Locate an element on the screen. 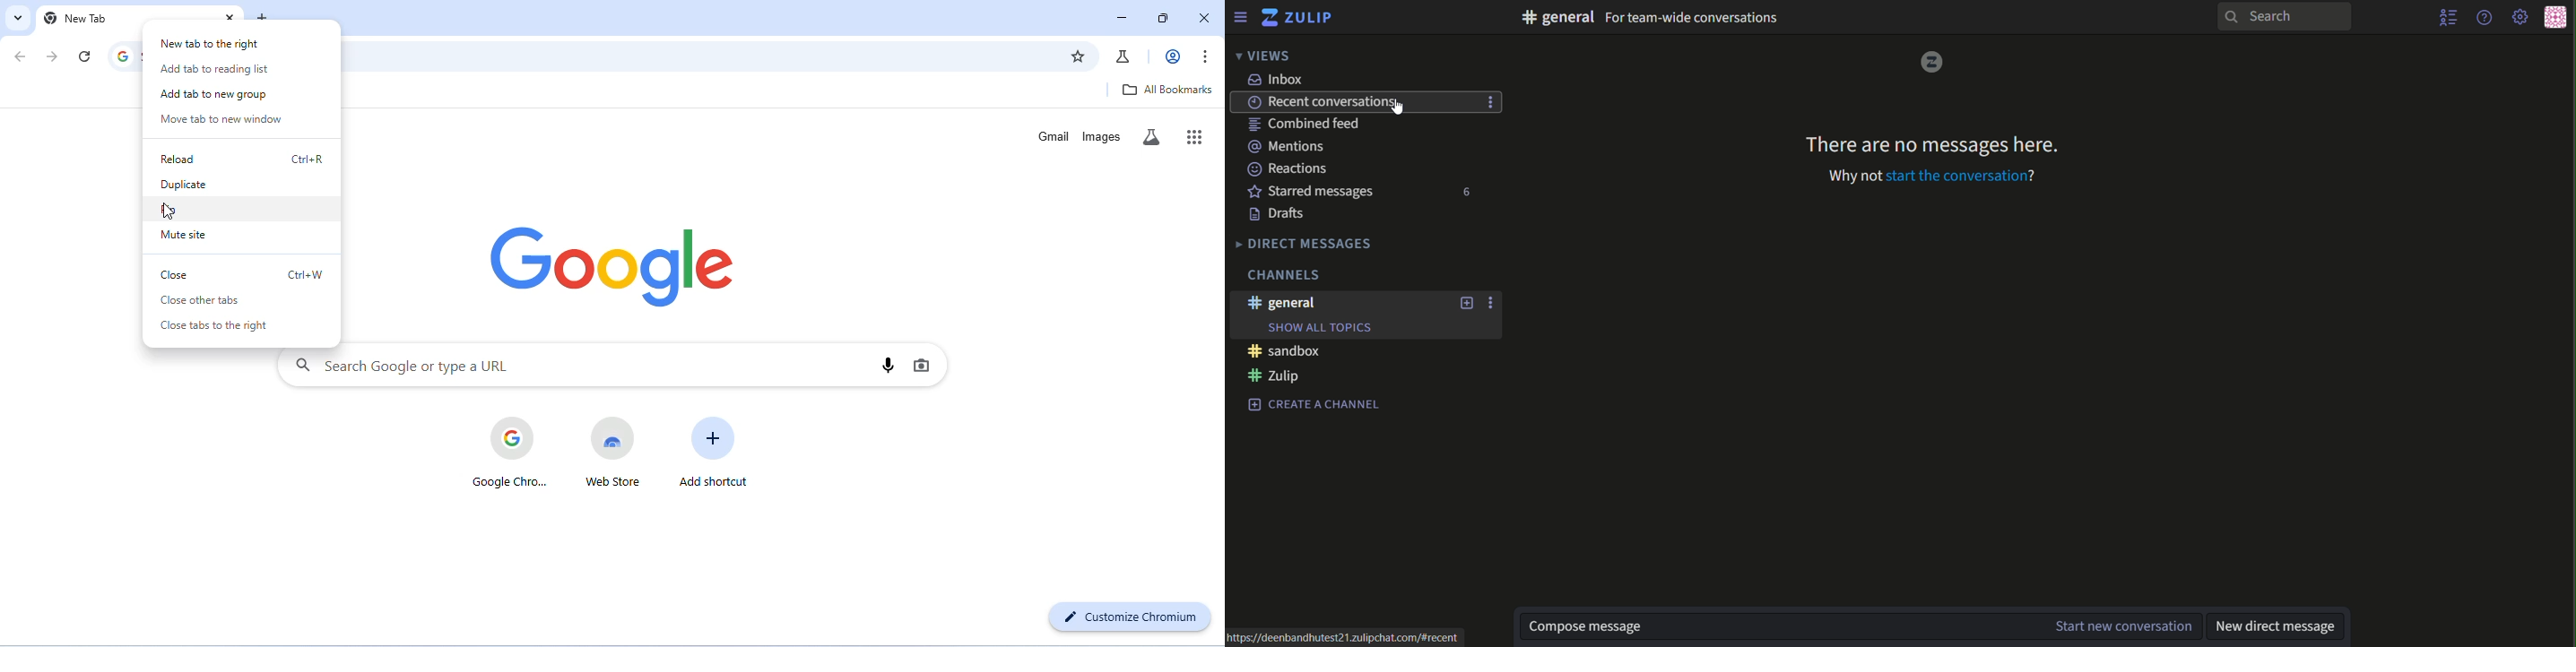  Cursor is located at coordinates (1398, 108).